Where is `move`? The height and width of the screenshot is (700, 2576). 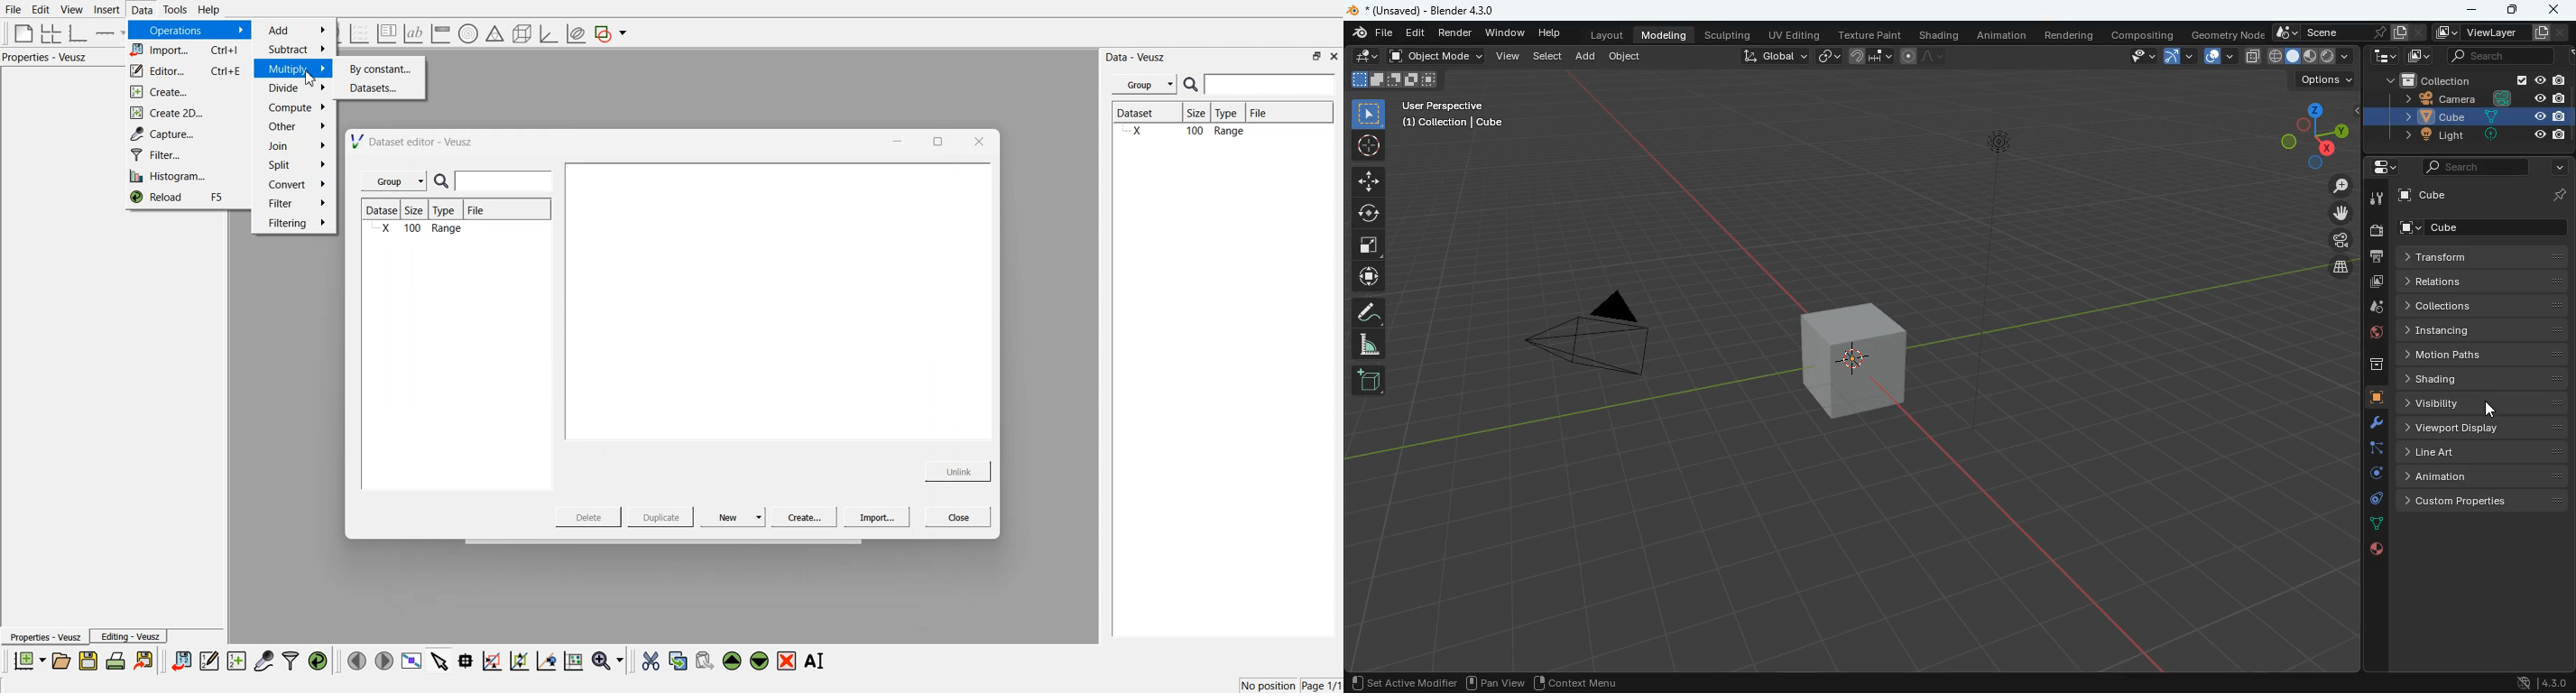 move is located at coordinates (2331, 215).